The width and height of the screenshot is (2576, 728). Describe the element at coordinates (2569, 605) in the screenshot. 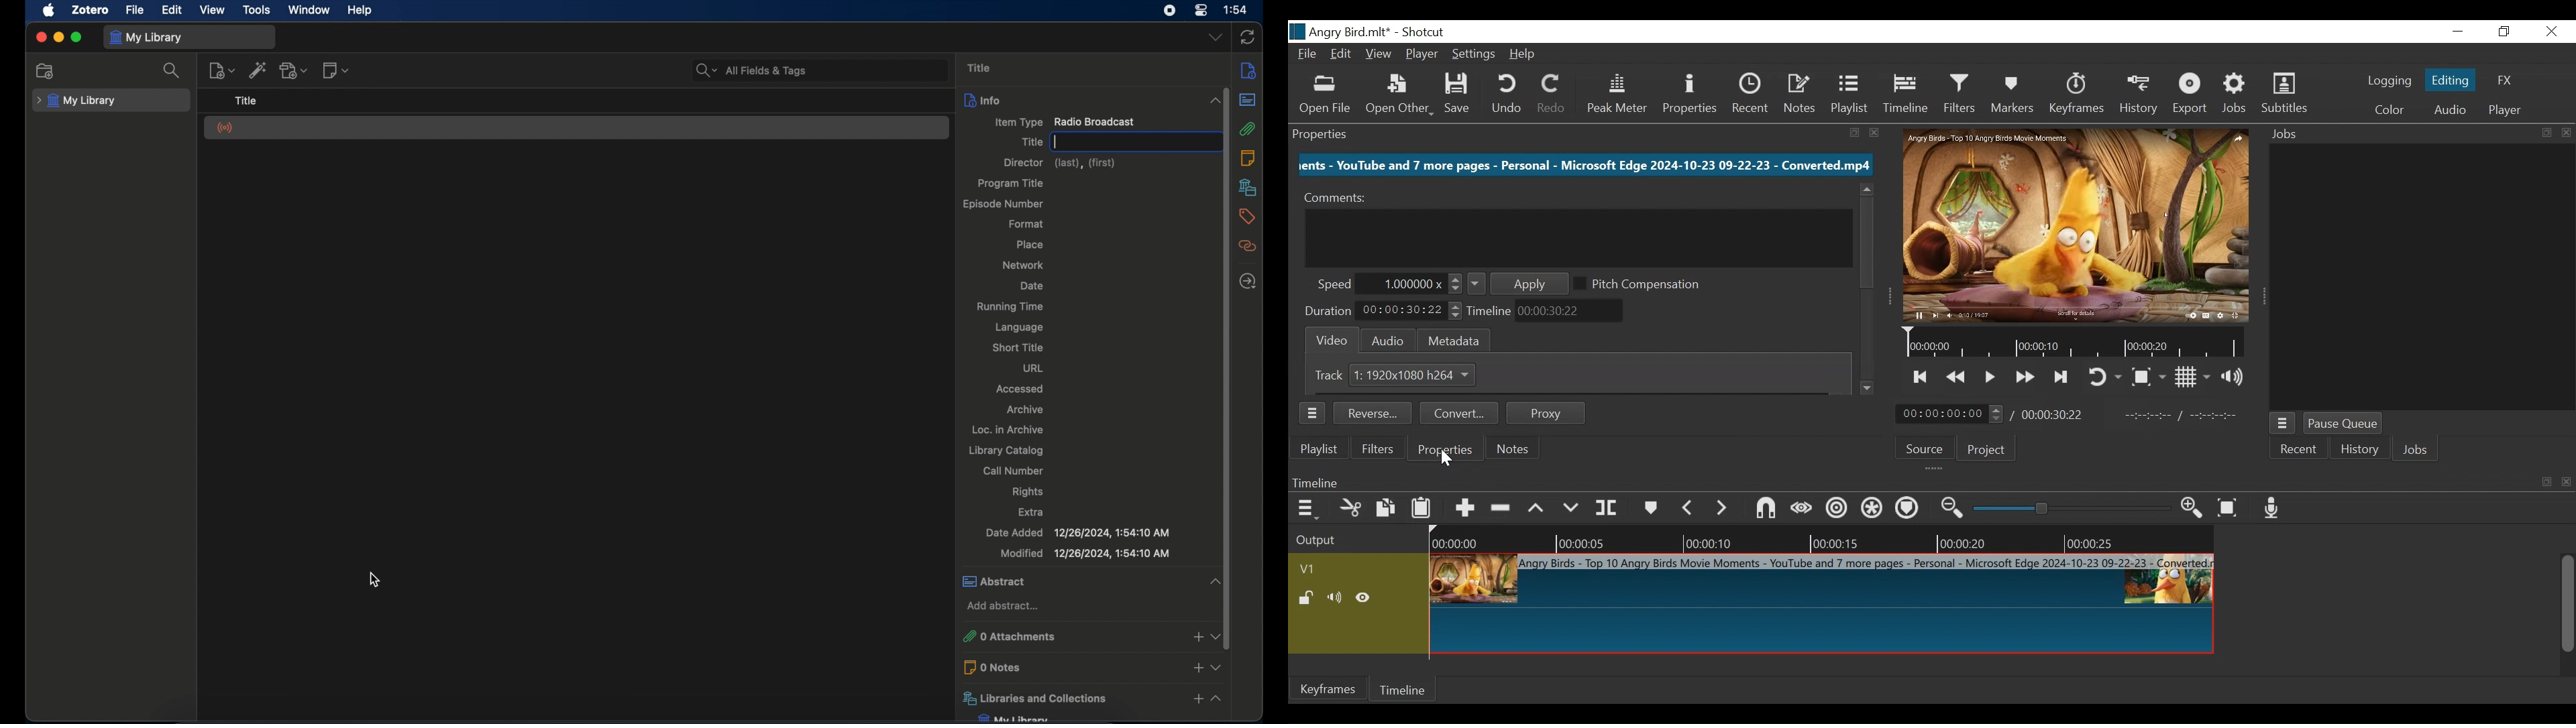

I see `Vertical Scroll bar` at that location.